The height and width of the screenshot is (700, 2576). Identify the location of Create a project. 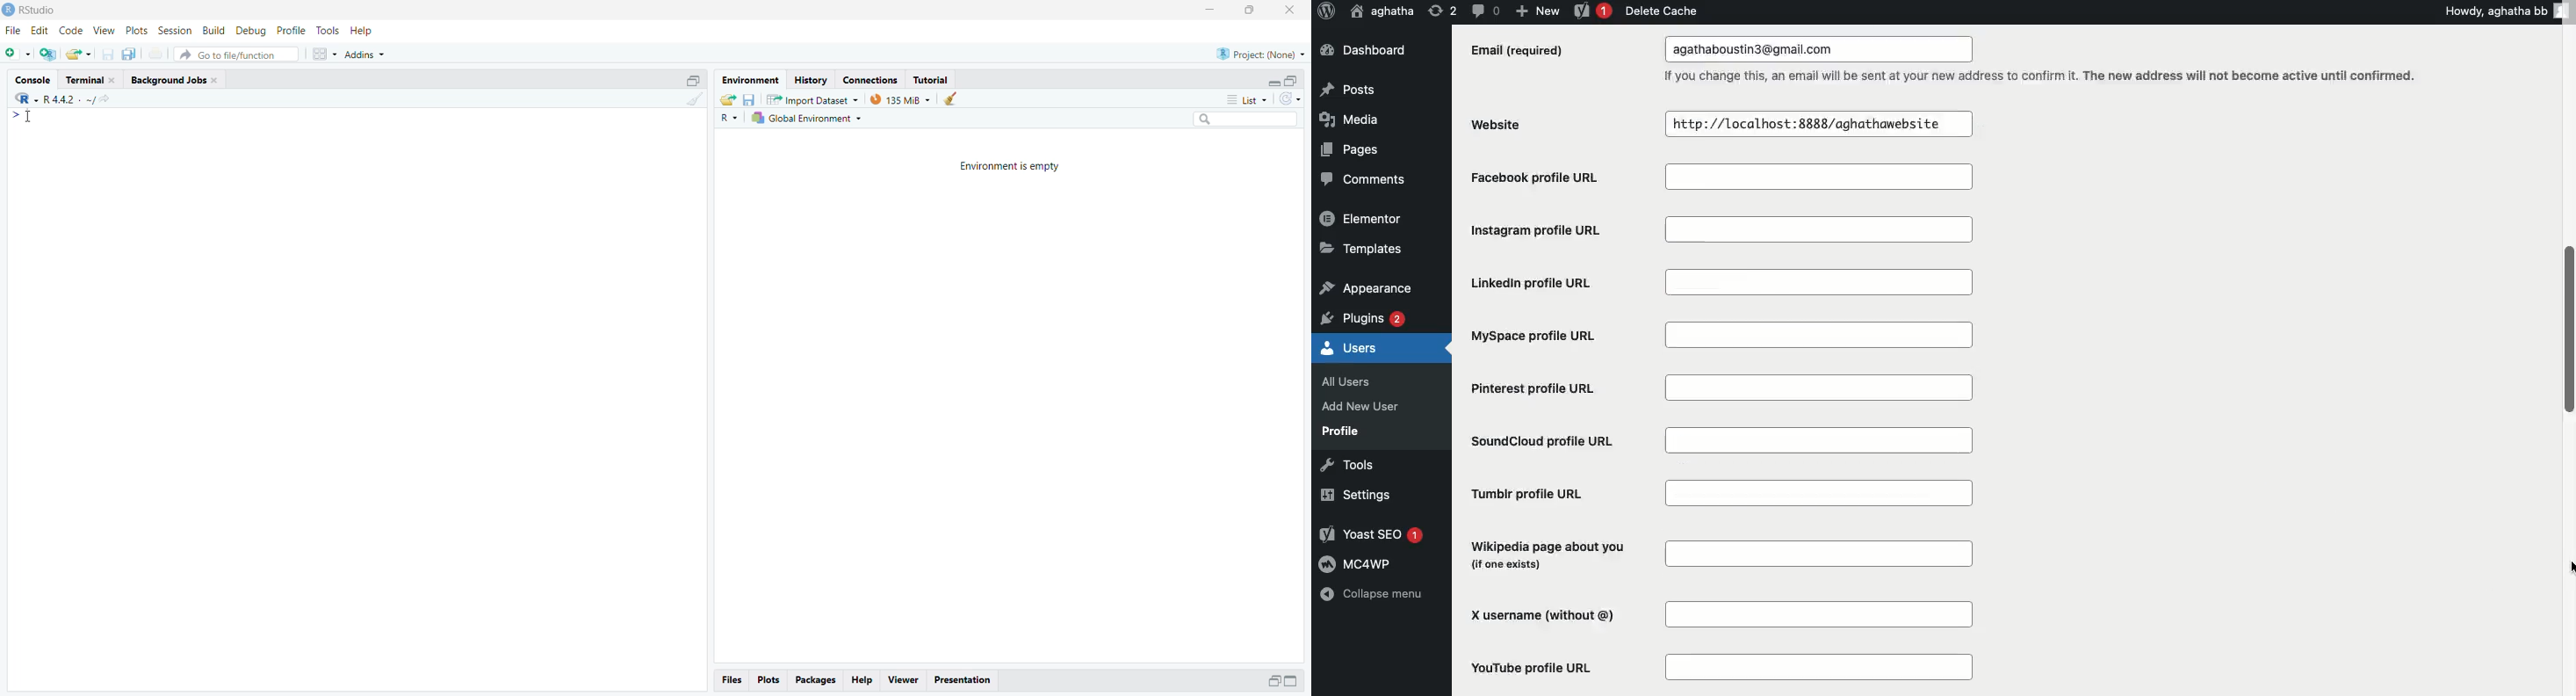
(49, 53).